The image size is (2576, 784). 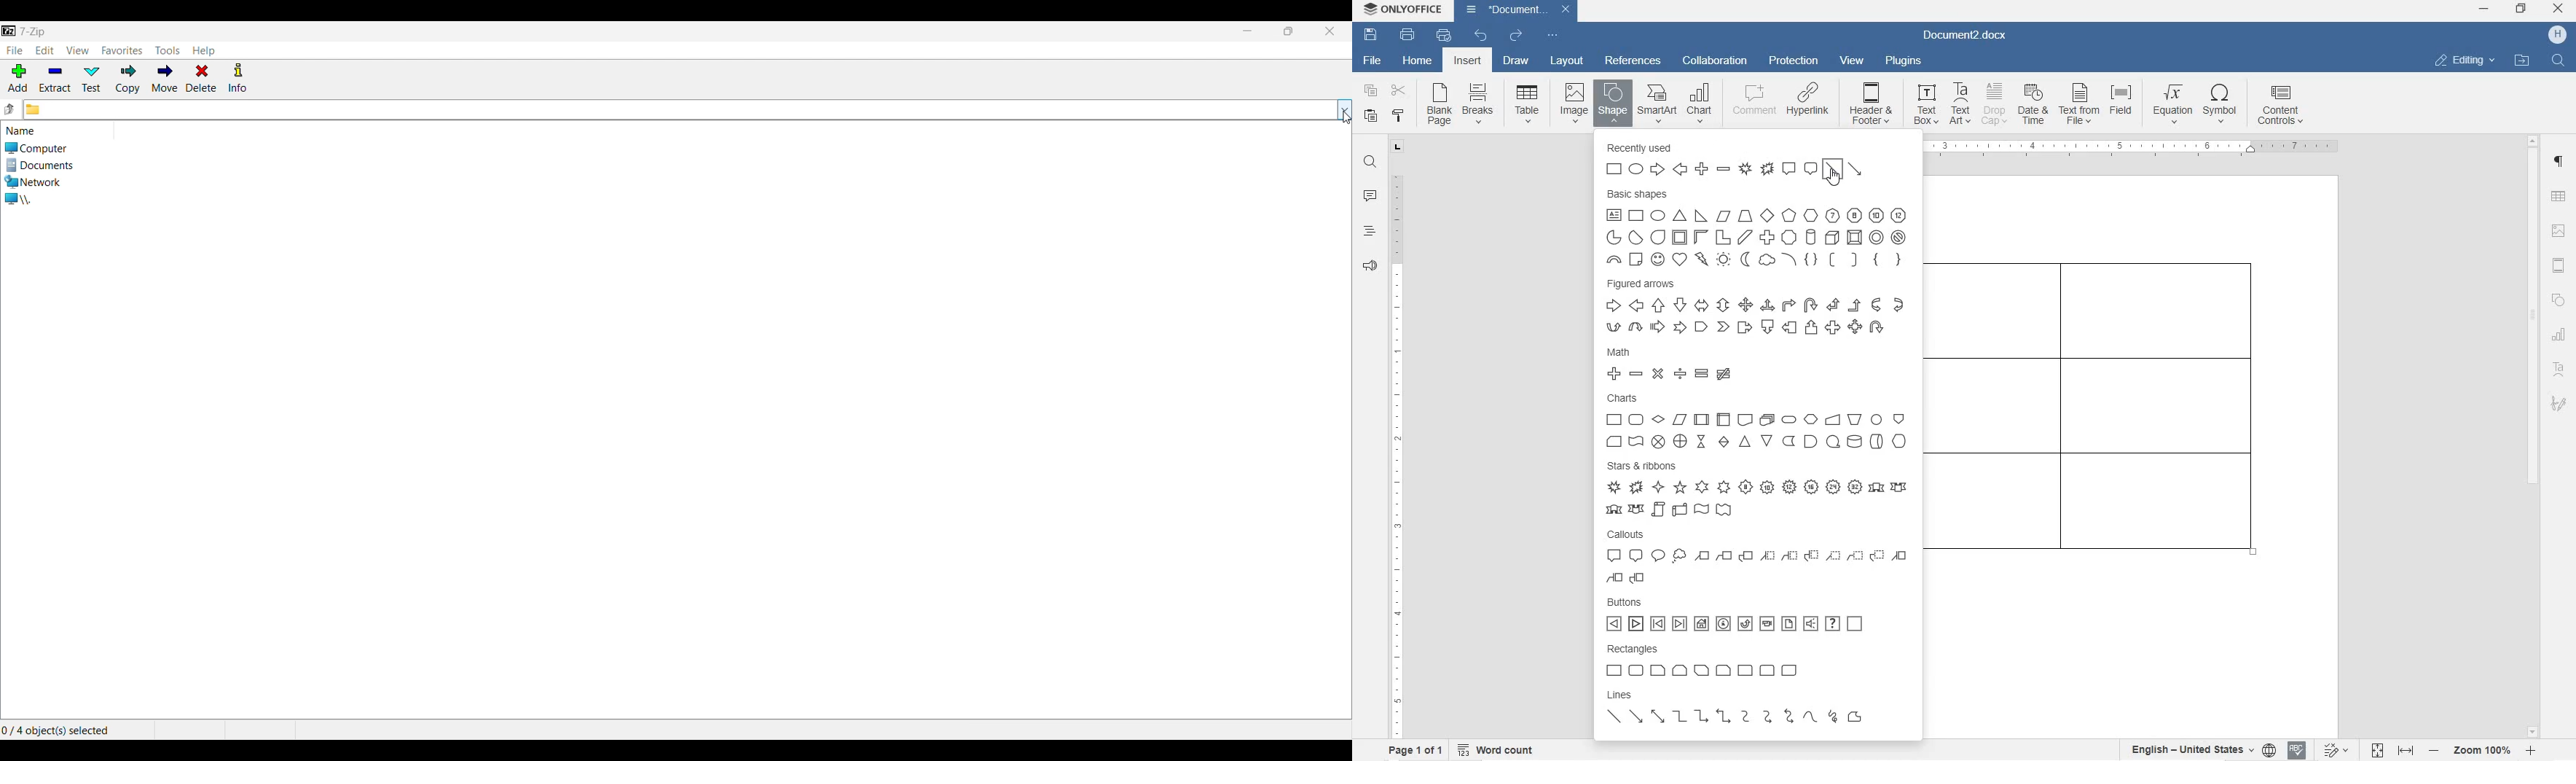 What do you see at coordinates (2558, 232) in the screenshot?
I see `image settings` at bounding box center [2558, 232].